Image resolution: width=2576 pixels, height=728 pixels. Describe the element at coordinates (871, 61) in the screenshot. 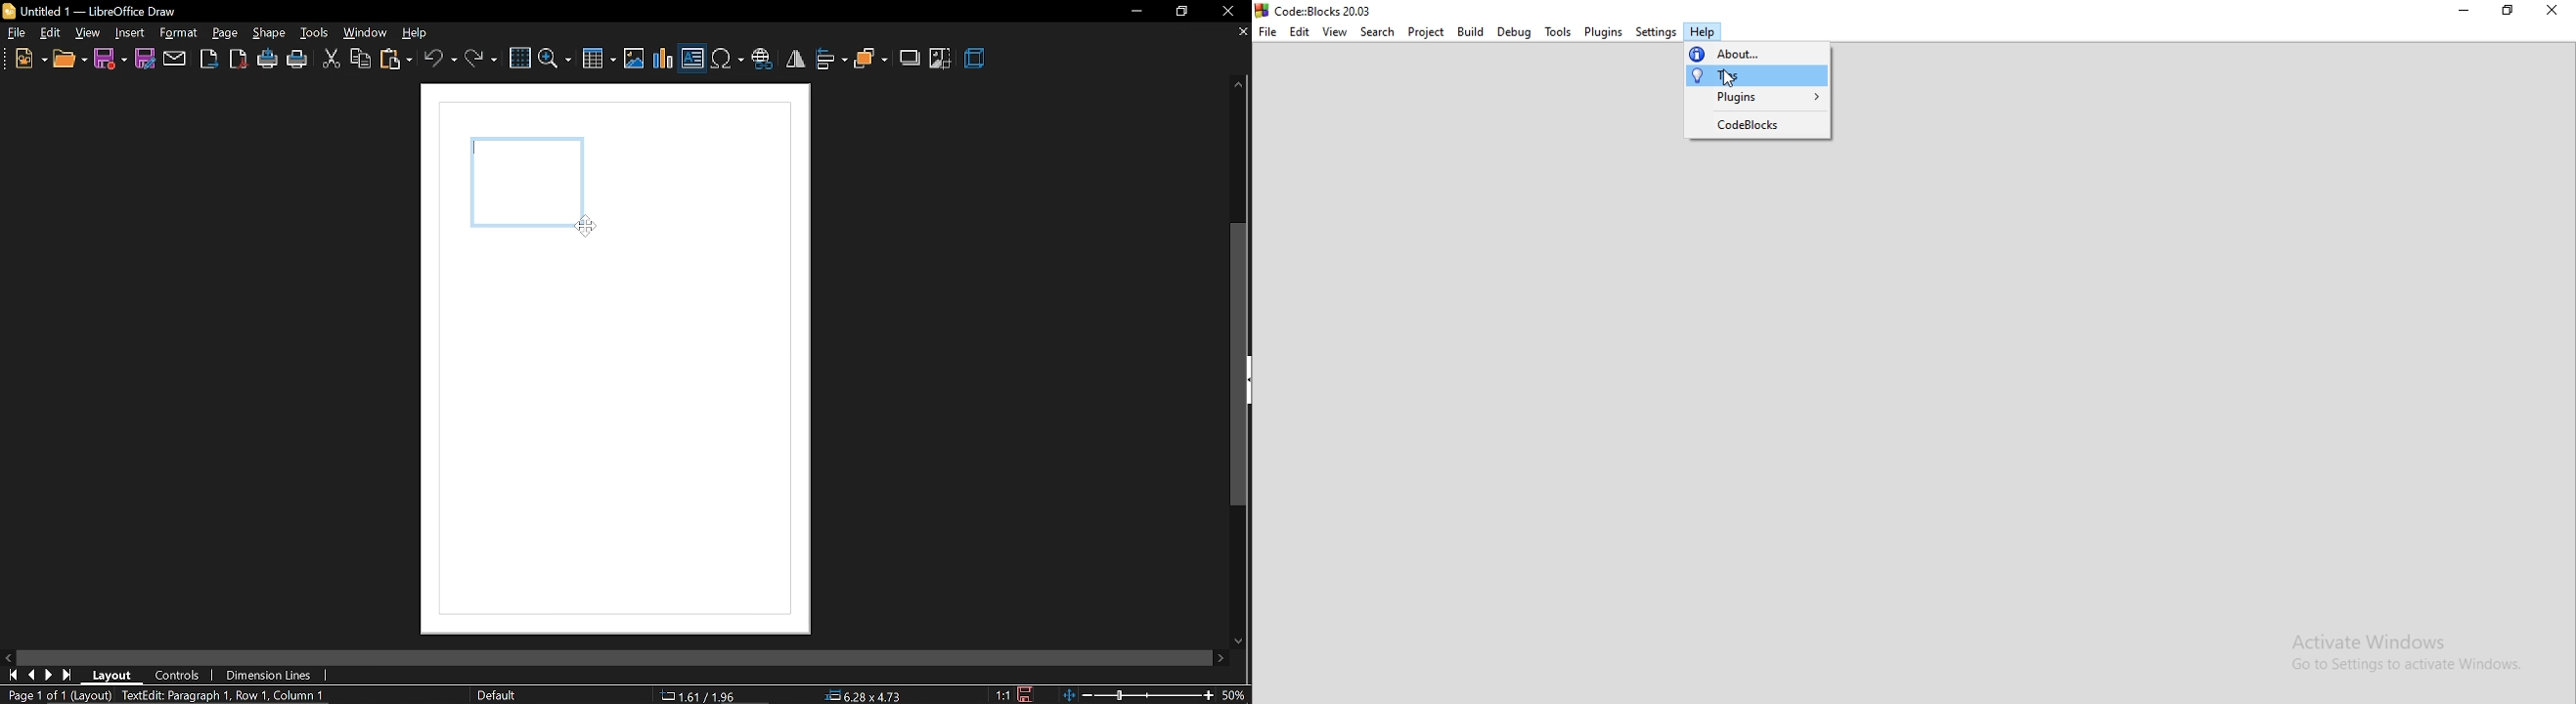

I see `arrange` at that location.